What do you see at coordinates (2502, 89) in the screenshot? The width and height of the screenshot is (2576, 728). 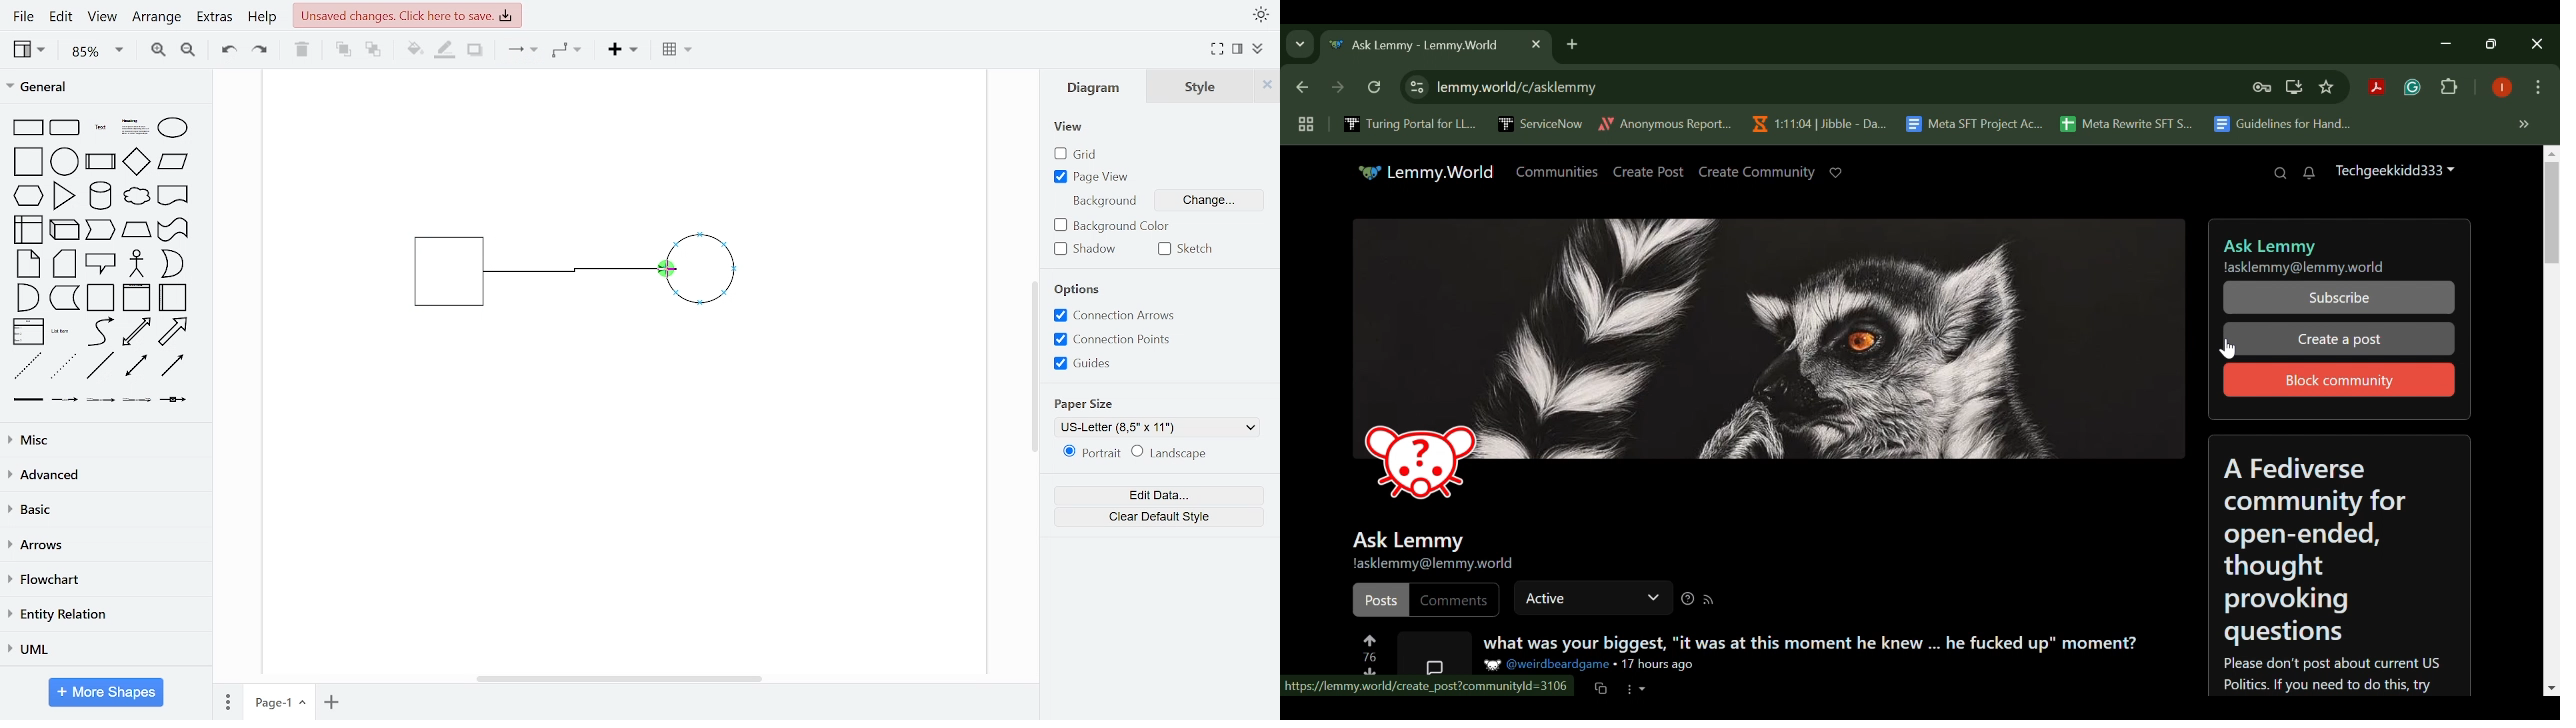 I see `Browser Profile ` at bounding box center [2502, 89].